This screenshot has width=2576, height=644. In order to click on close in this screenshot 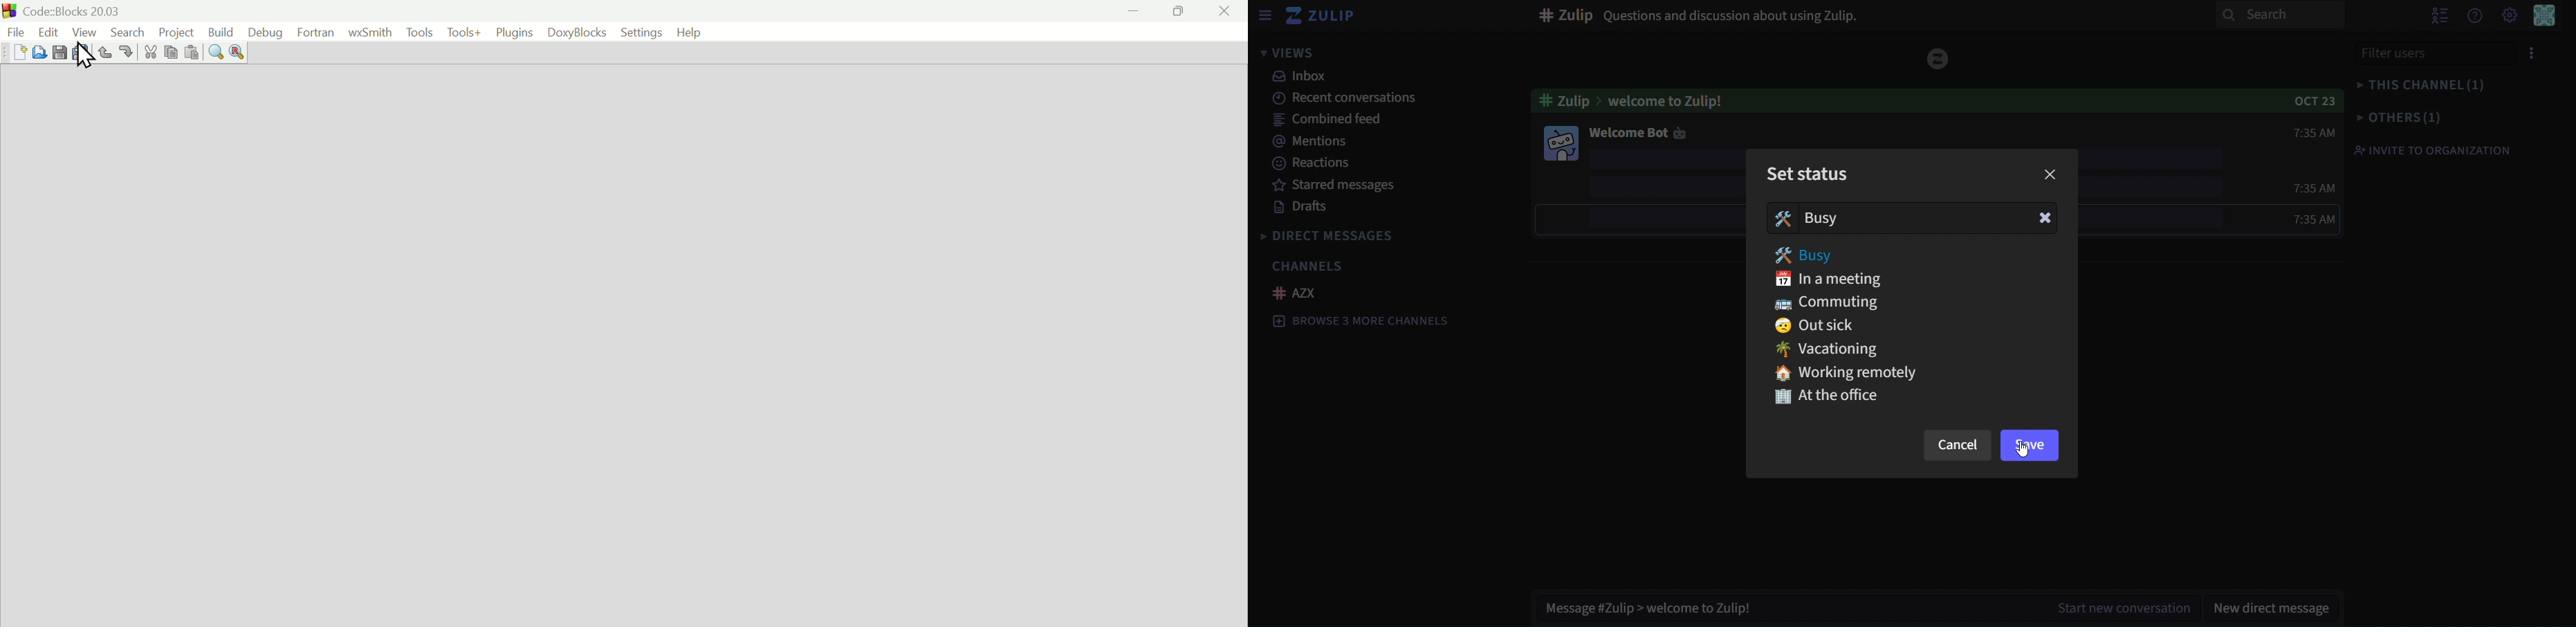, I will do `click(2044, 218)`.